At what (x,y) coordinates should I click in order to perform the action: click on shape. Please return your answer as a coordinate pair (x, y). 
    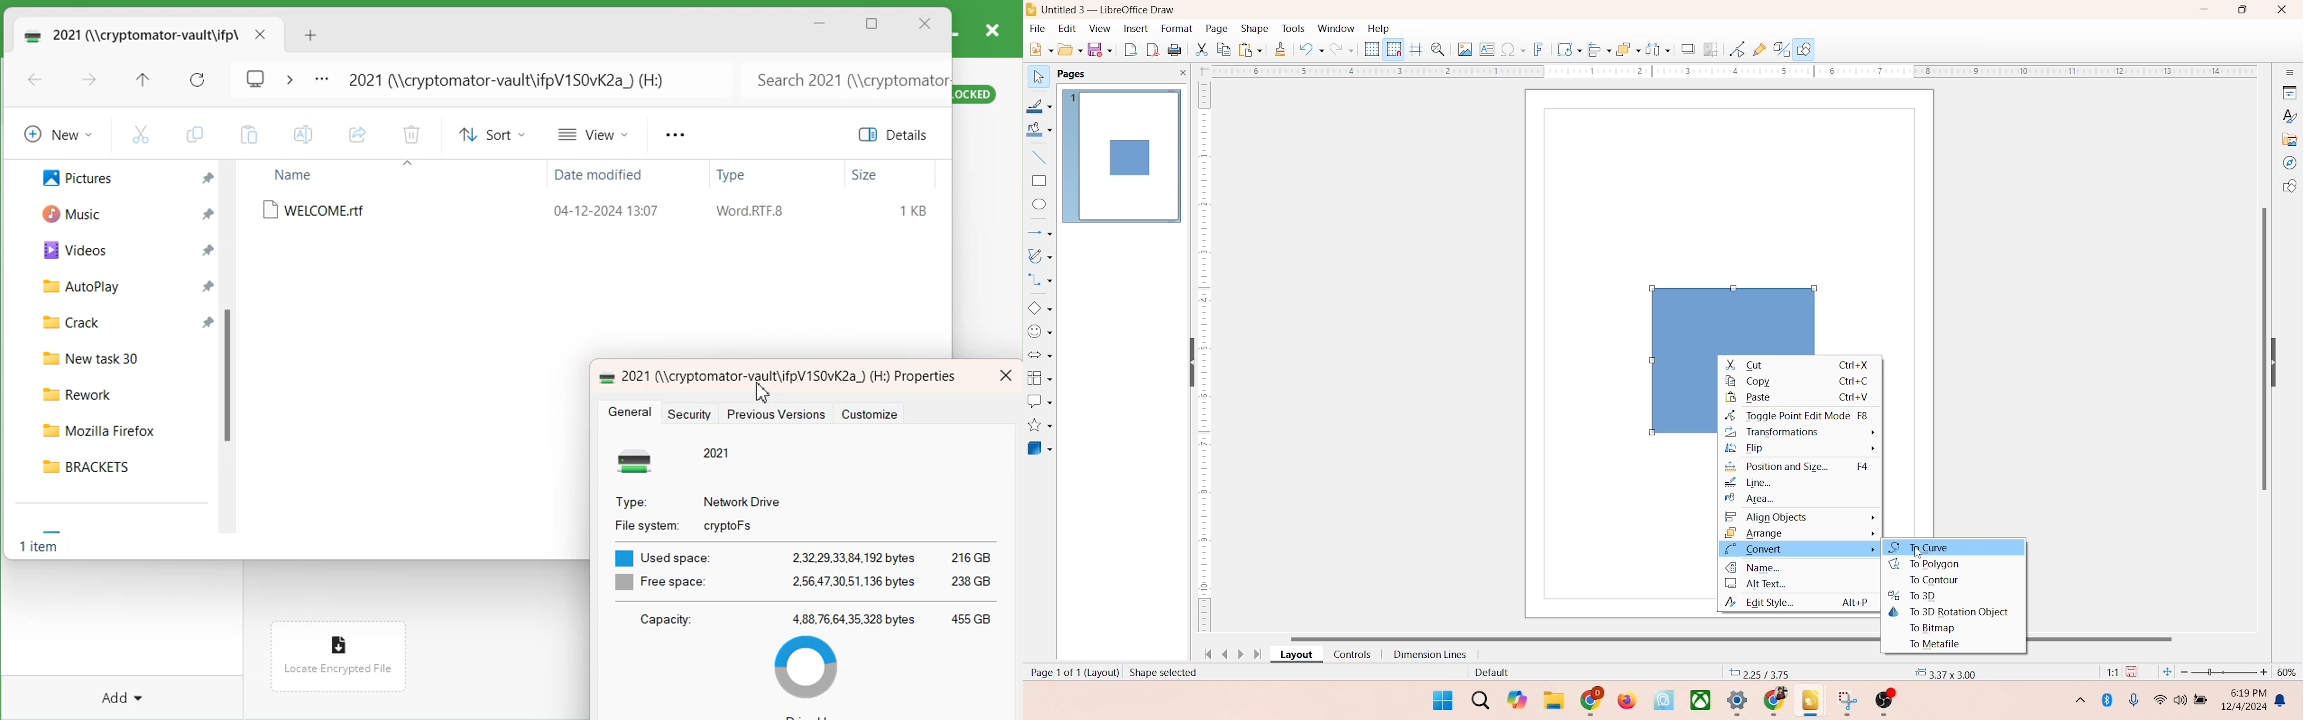
    Looking at the image, I should click on (1254, 28).